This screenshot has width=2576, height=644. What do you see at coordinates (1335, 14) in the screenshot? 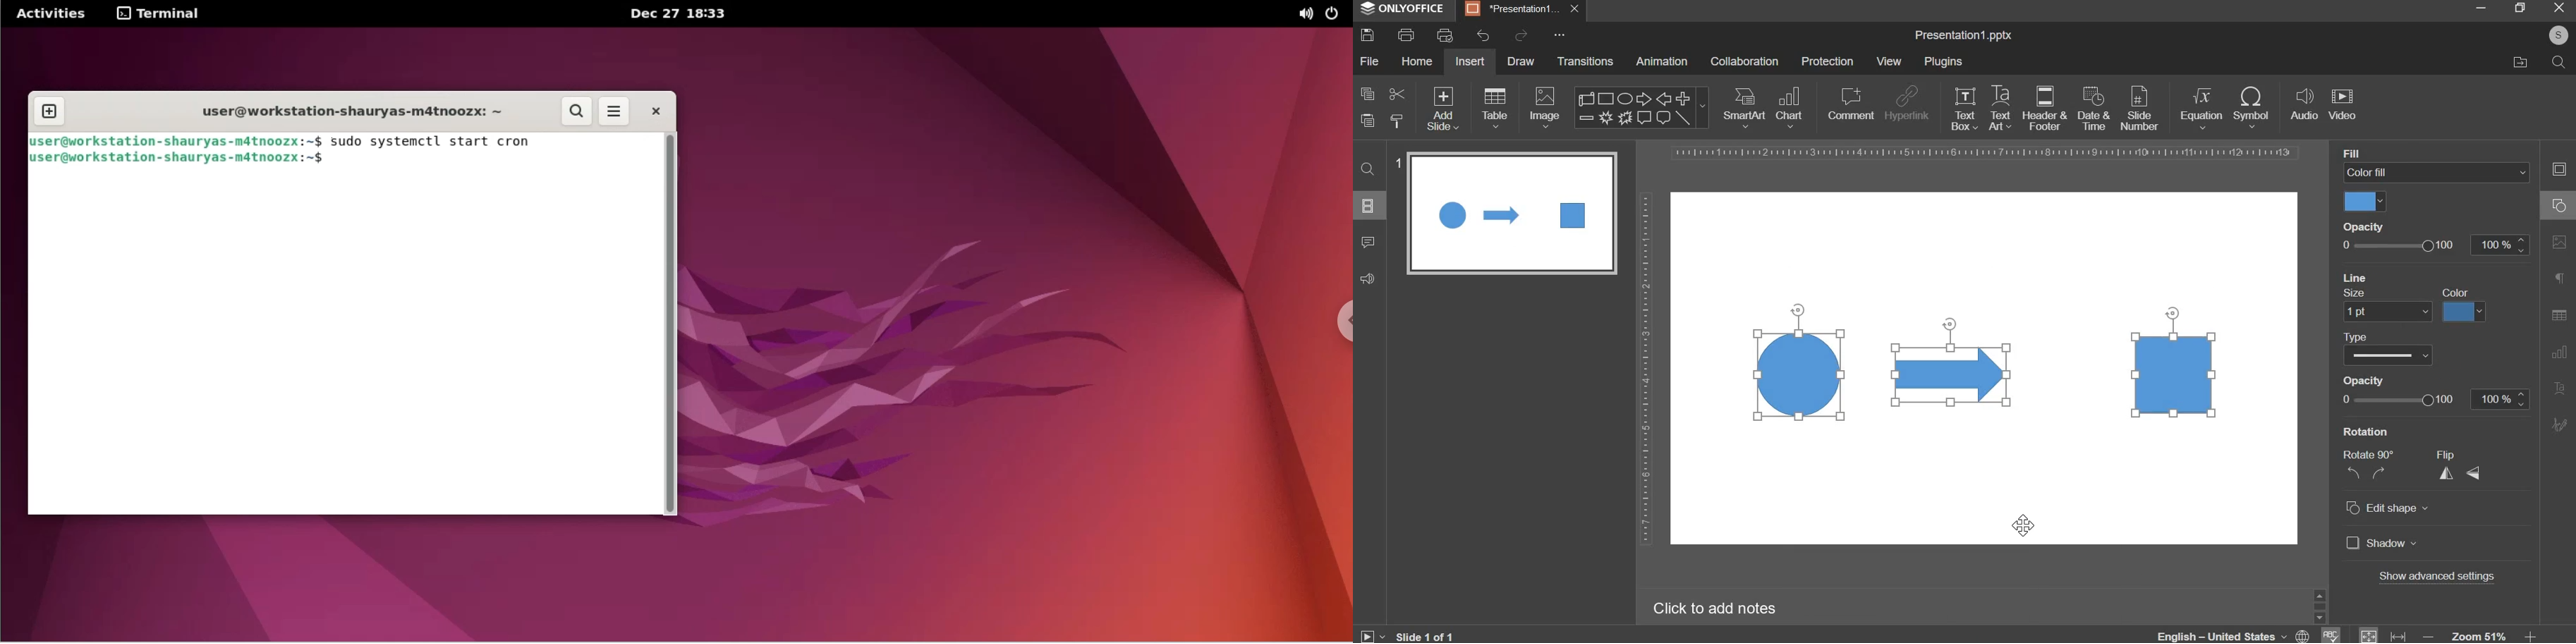
I see `power options` at bounding box center [1335, 14].